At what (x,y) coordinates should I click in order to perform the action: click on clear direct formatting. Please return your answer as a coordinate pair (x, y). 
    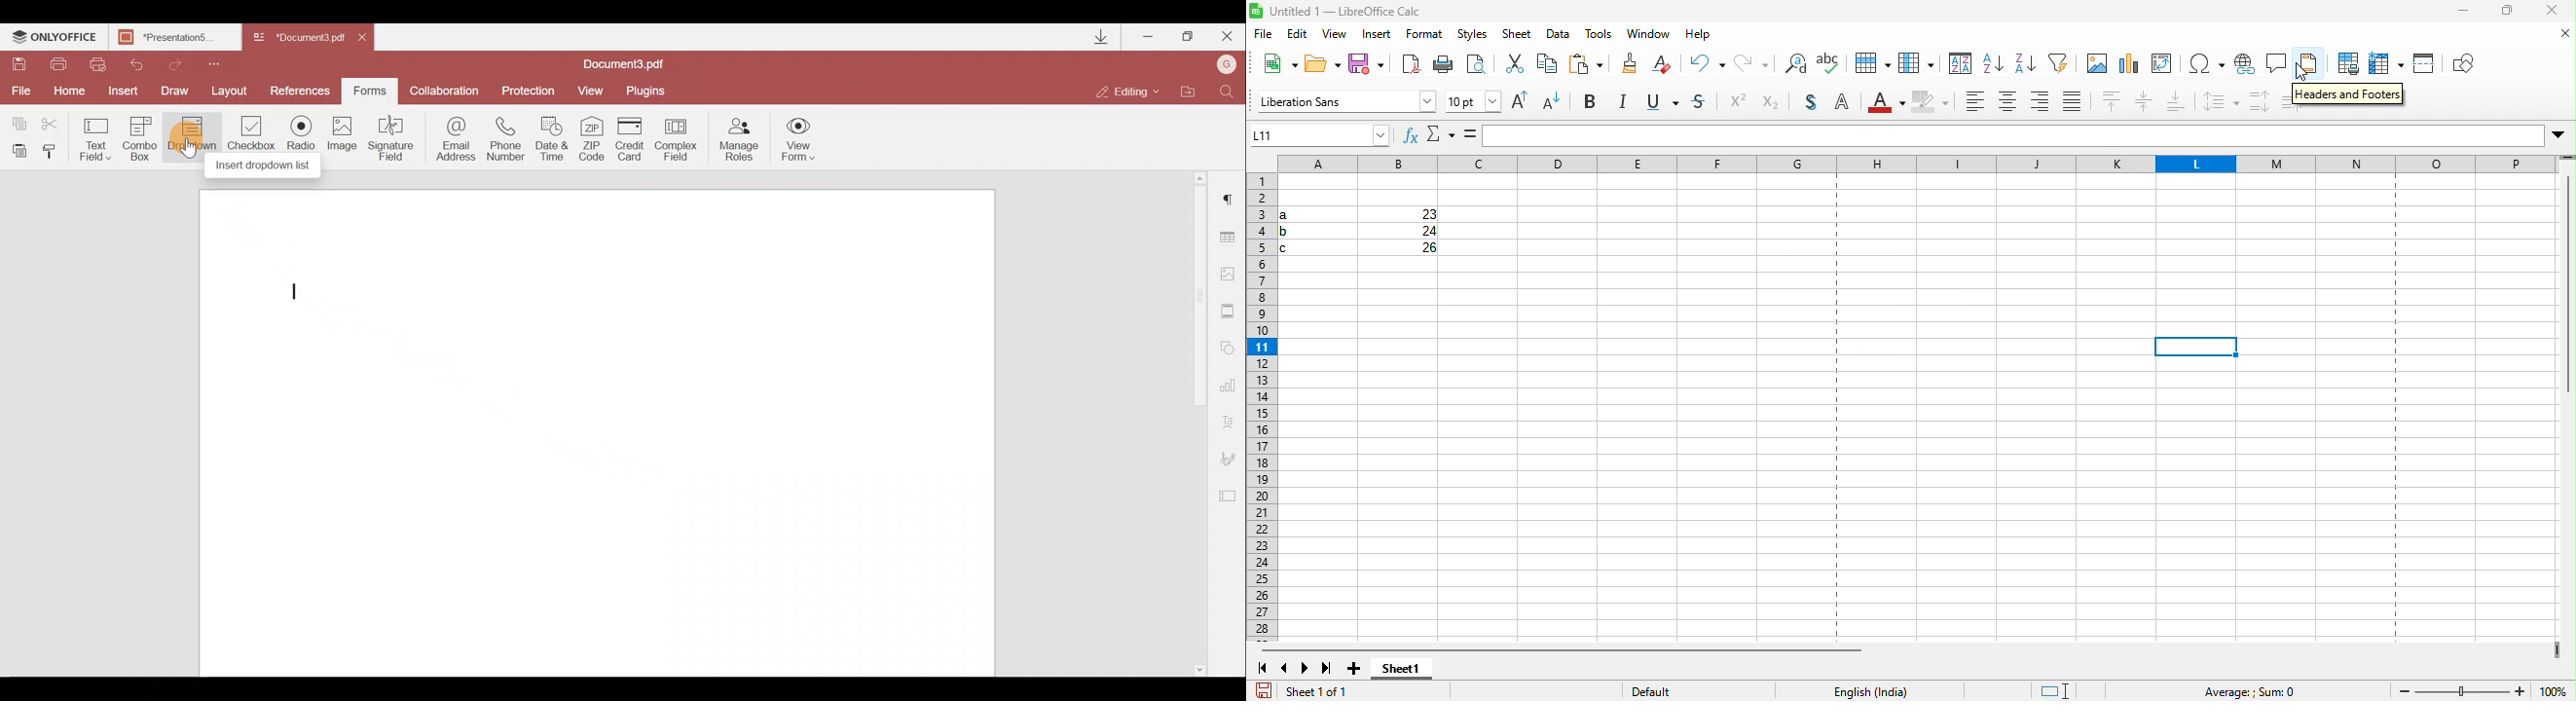
    Looking at the image, I should click on (1628, 63).